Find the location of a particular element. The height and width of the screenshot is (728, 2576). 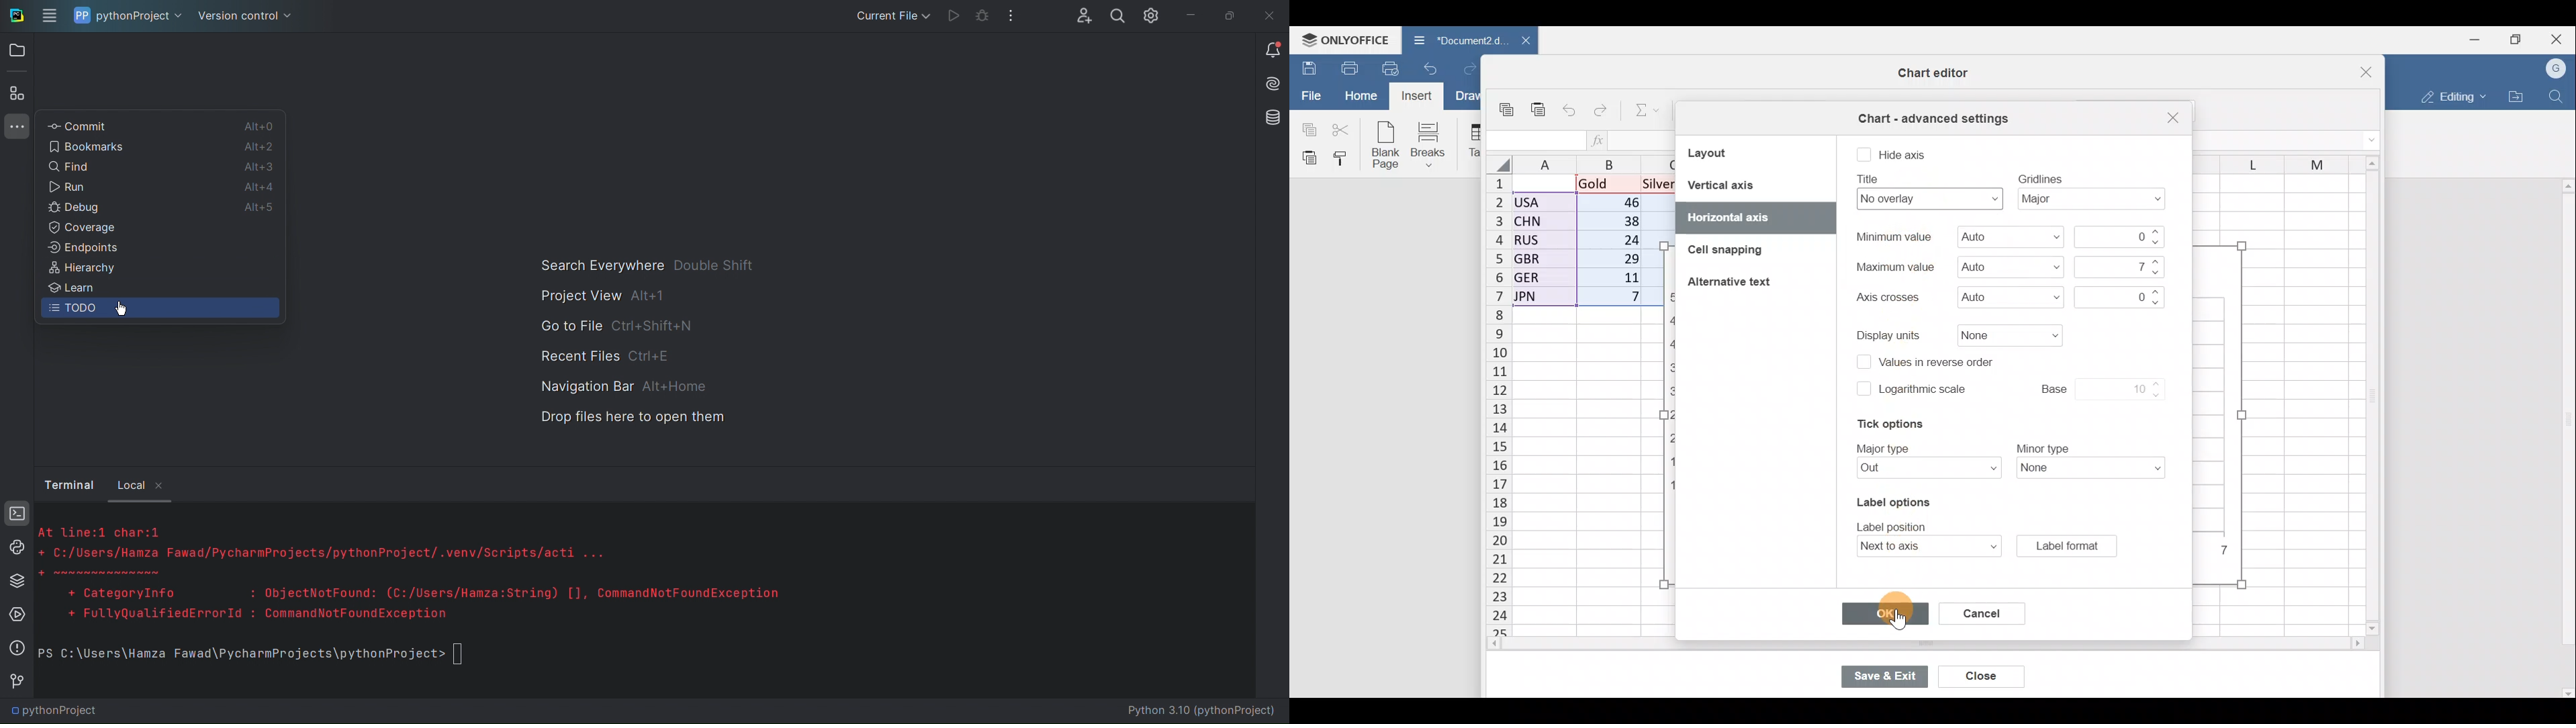

Open is located at coordinates (17, 52).